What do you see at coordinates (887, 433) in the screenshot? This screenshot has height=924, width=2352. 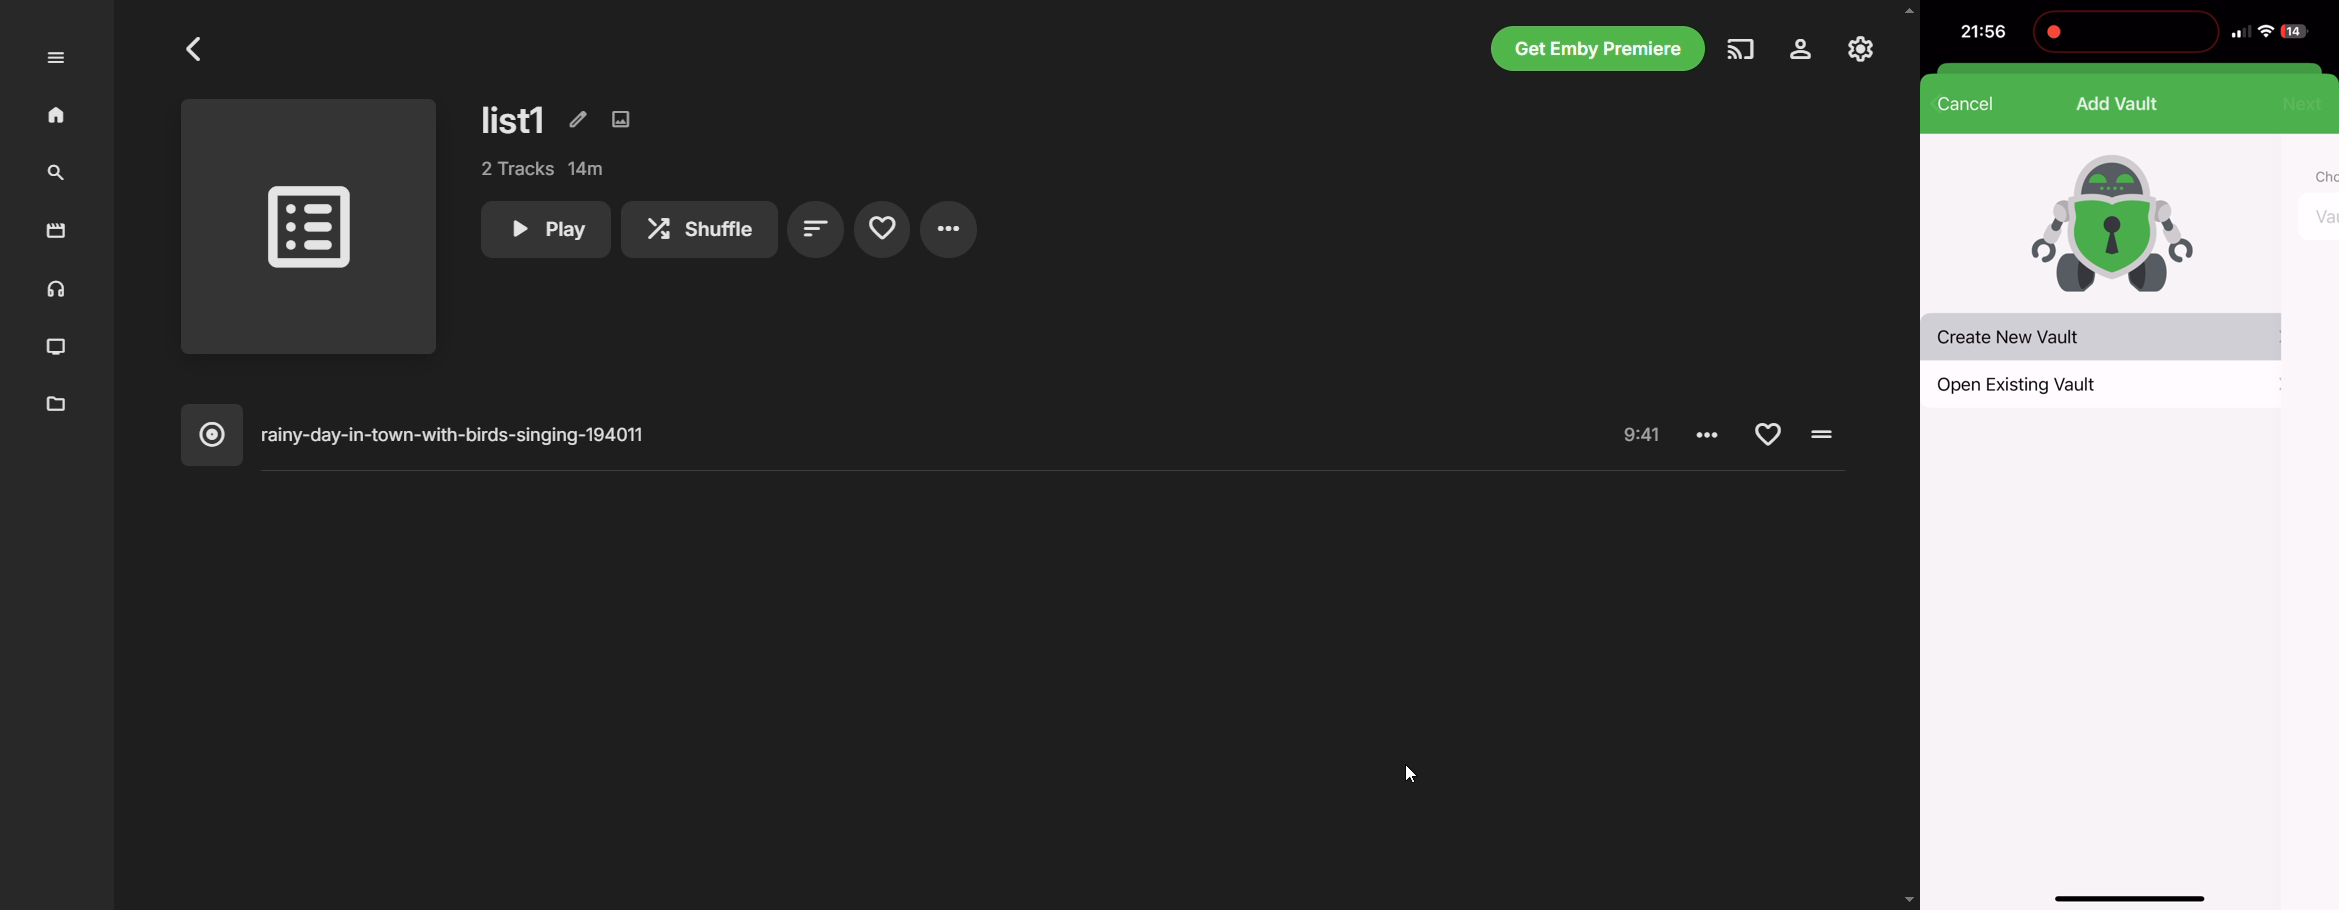 I see `music album` at bounding box center [887, 433].